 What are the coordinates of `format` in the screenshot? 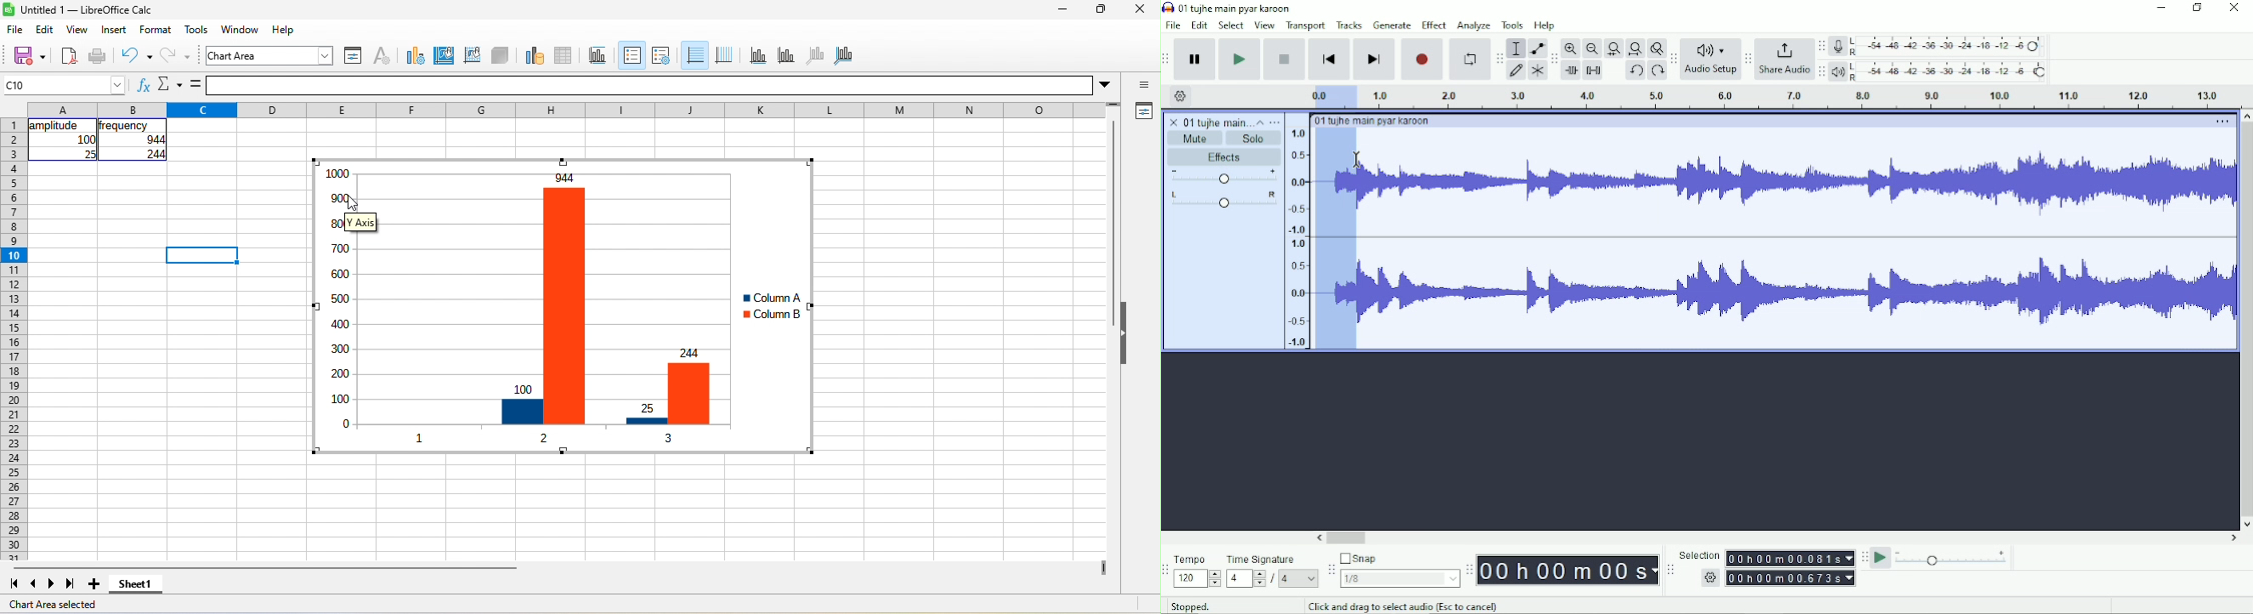 It's located at (159, 30).